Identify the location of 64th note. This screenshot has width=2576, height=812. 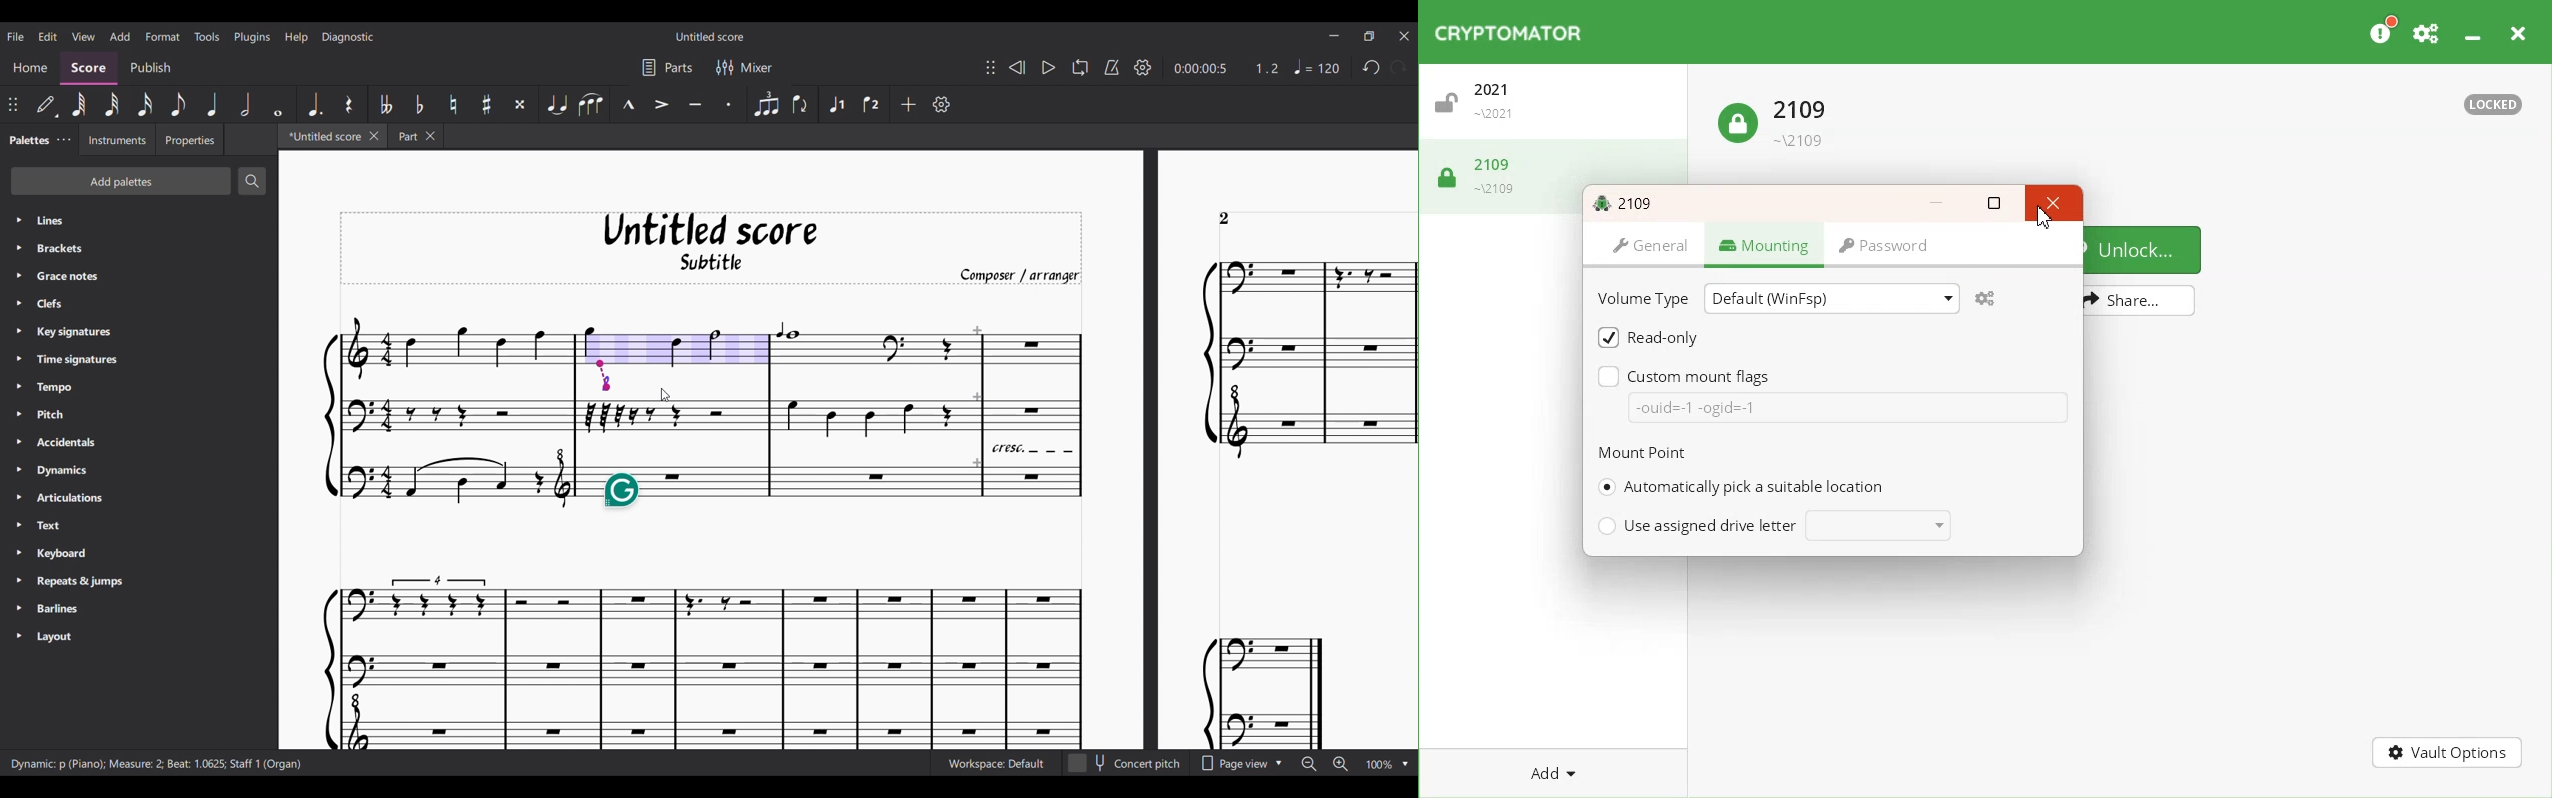
(79, 104).